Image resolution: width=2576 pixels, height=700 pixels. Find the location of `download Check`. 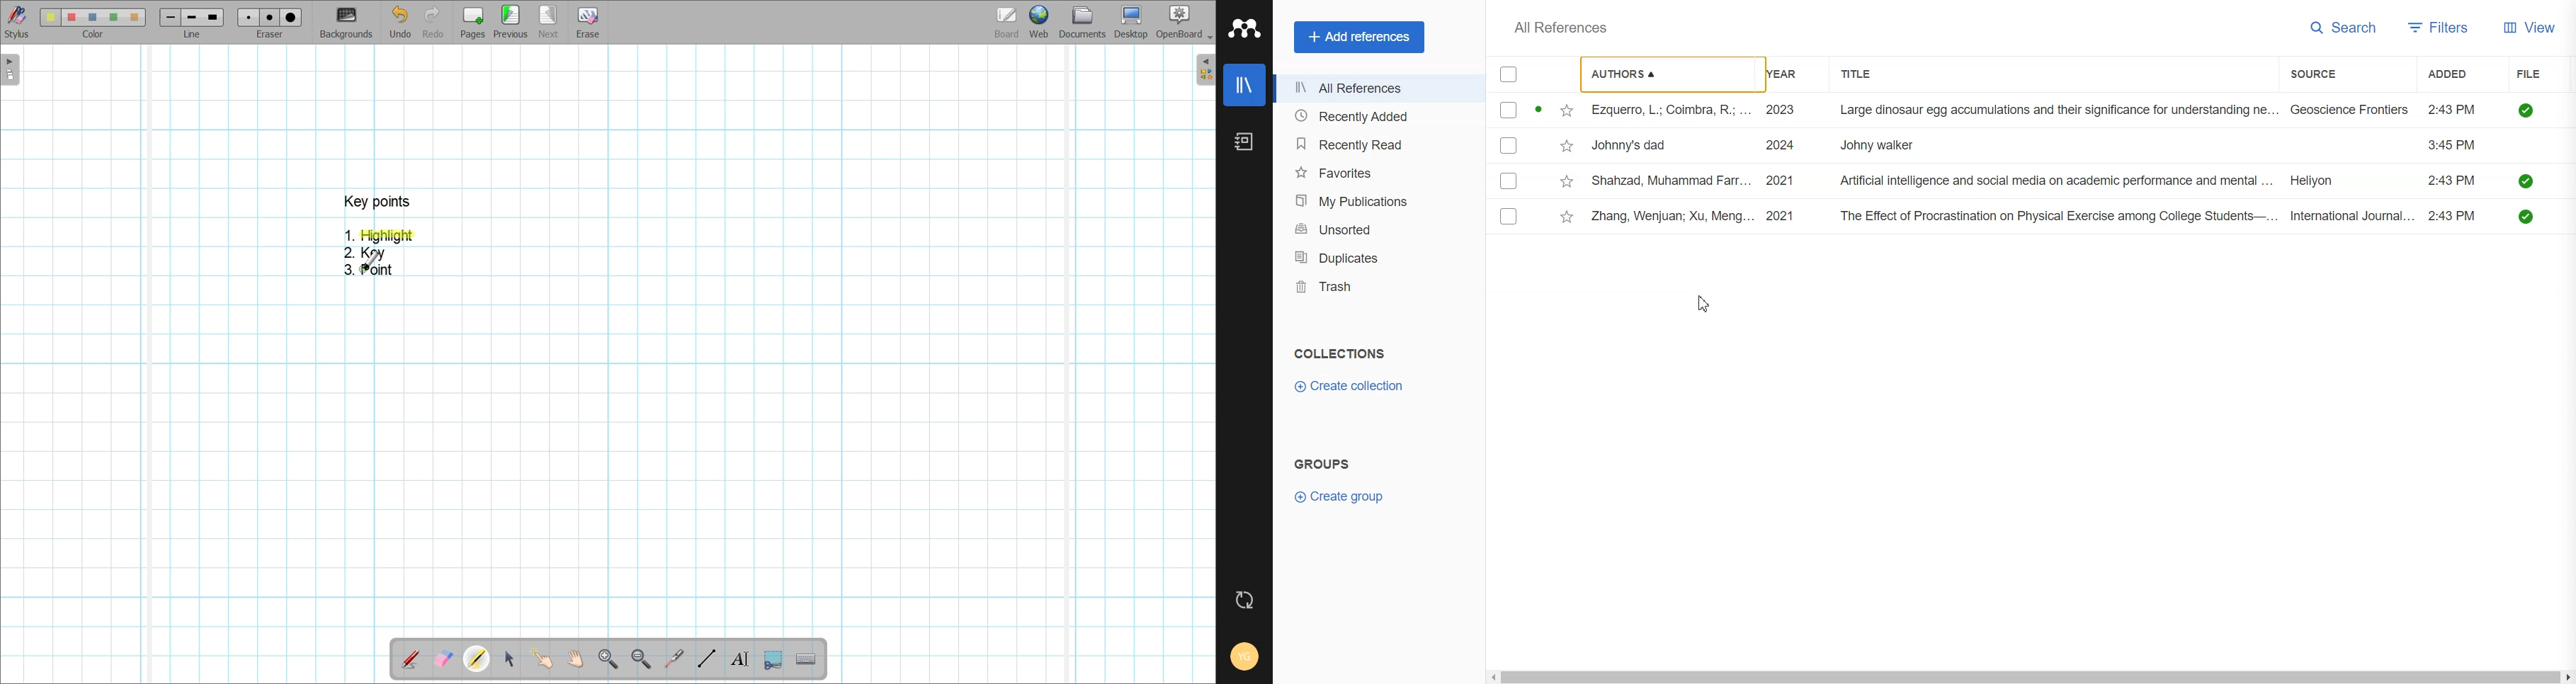

download Check is located at coordinates (2526, 110).